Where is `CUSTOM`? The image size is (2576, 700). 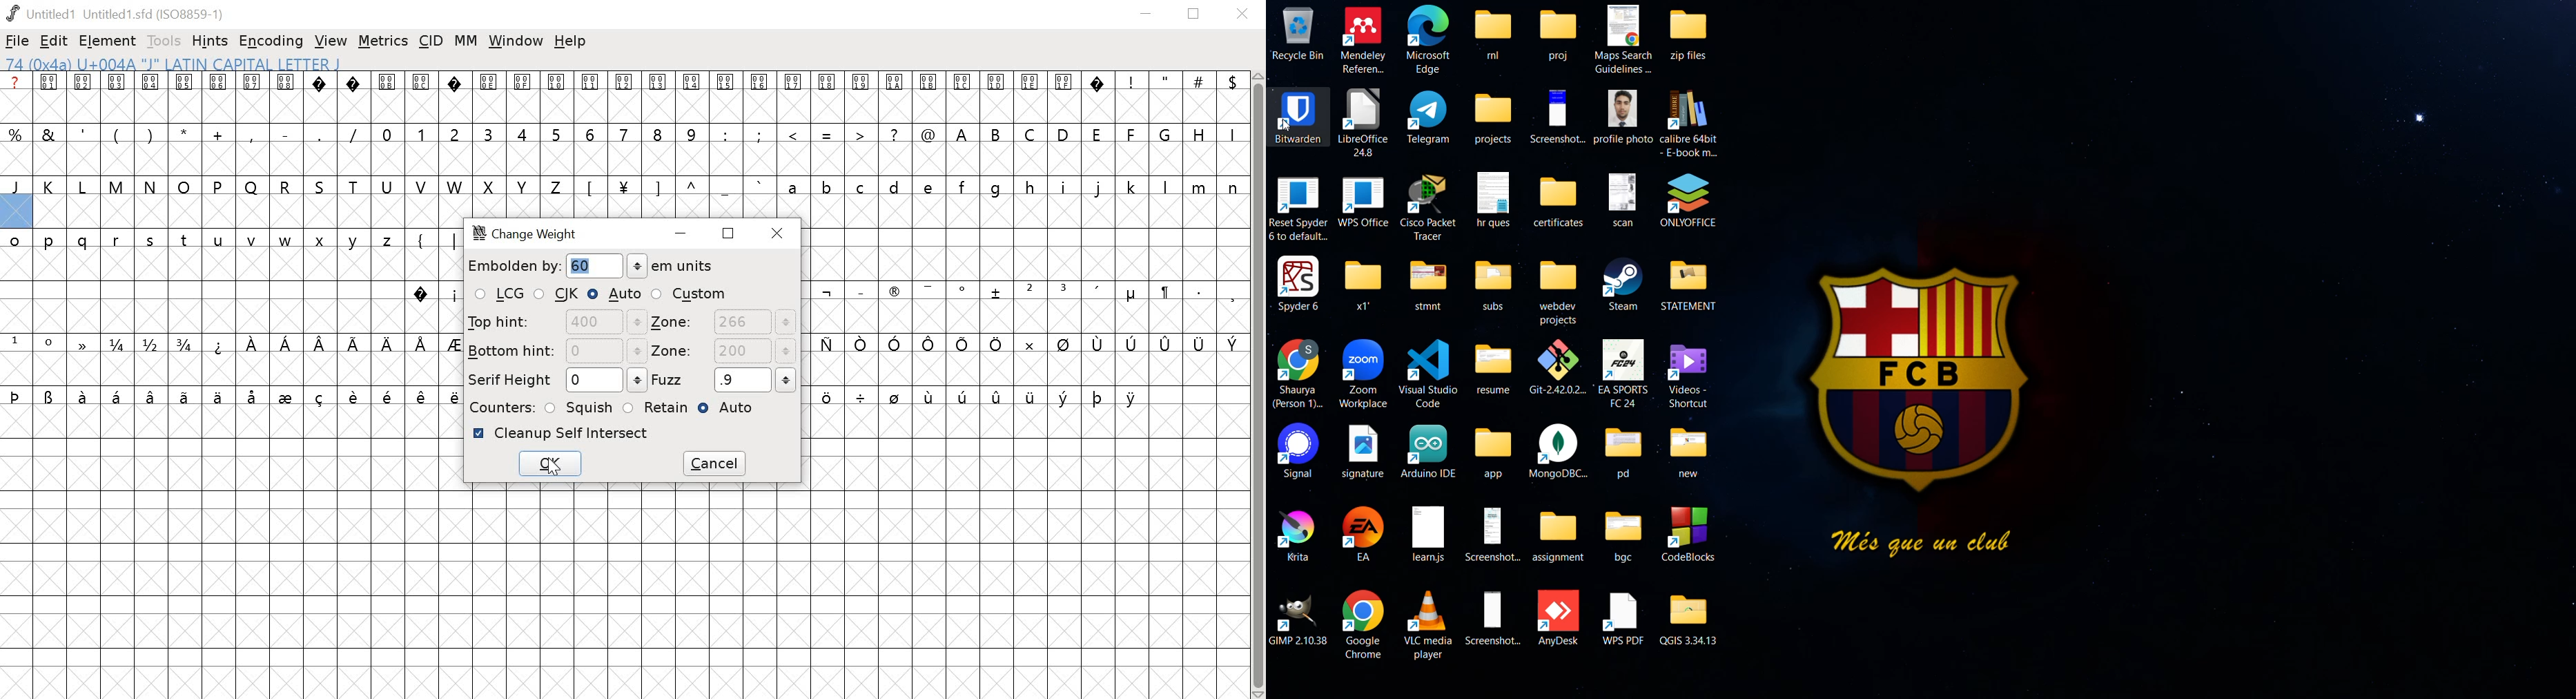 CUSTOM is located at coordinates (690, 294).